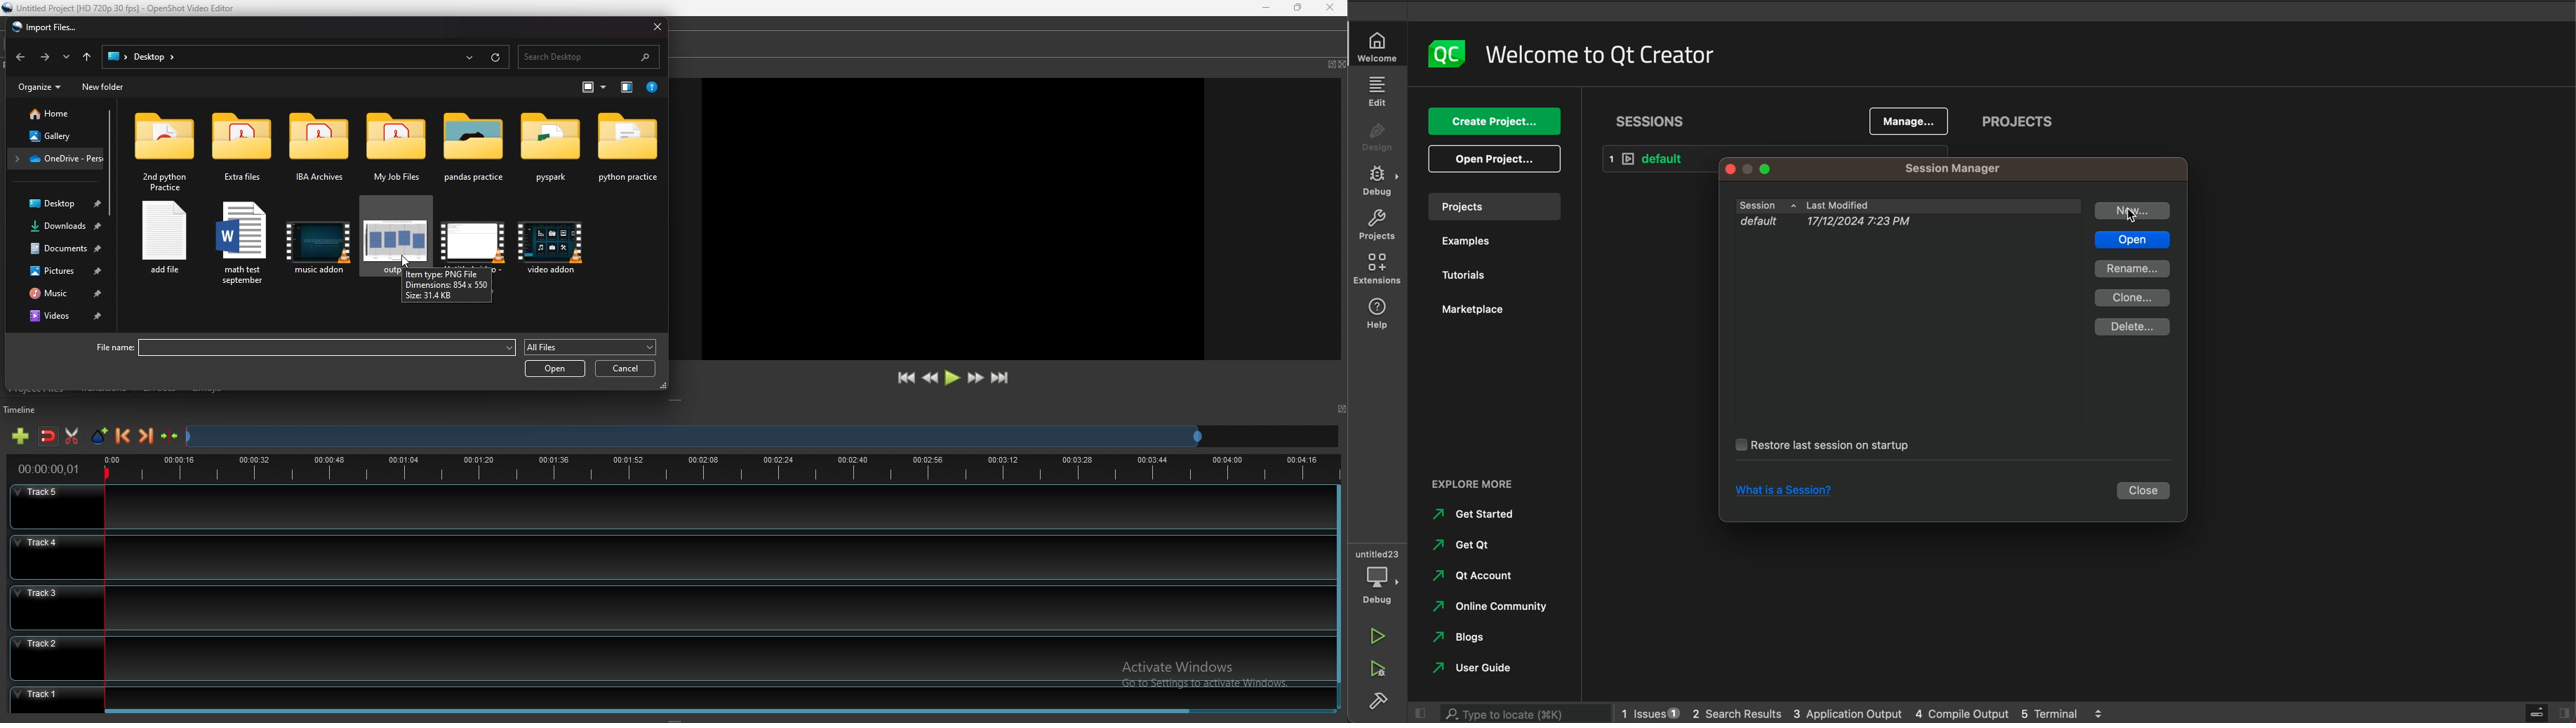 The width and height of the screenshot is (2576, 728). What do you see at coordinates (60, 248) in the screenshot?
I see `documents` at bounding box center [60, 248].